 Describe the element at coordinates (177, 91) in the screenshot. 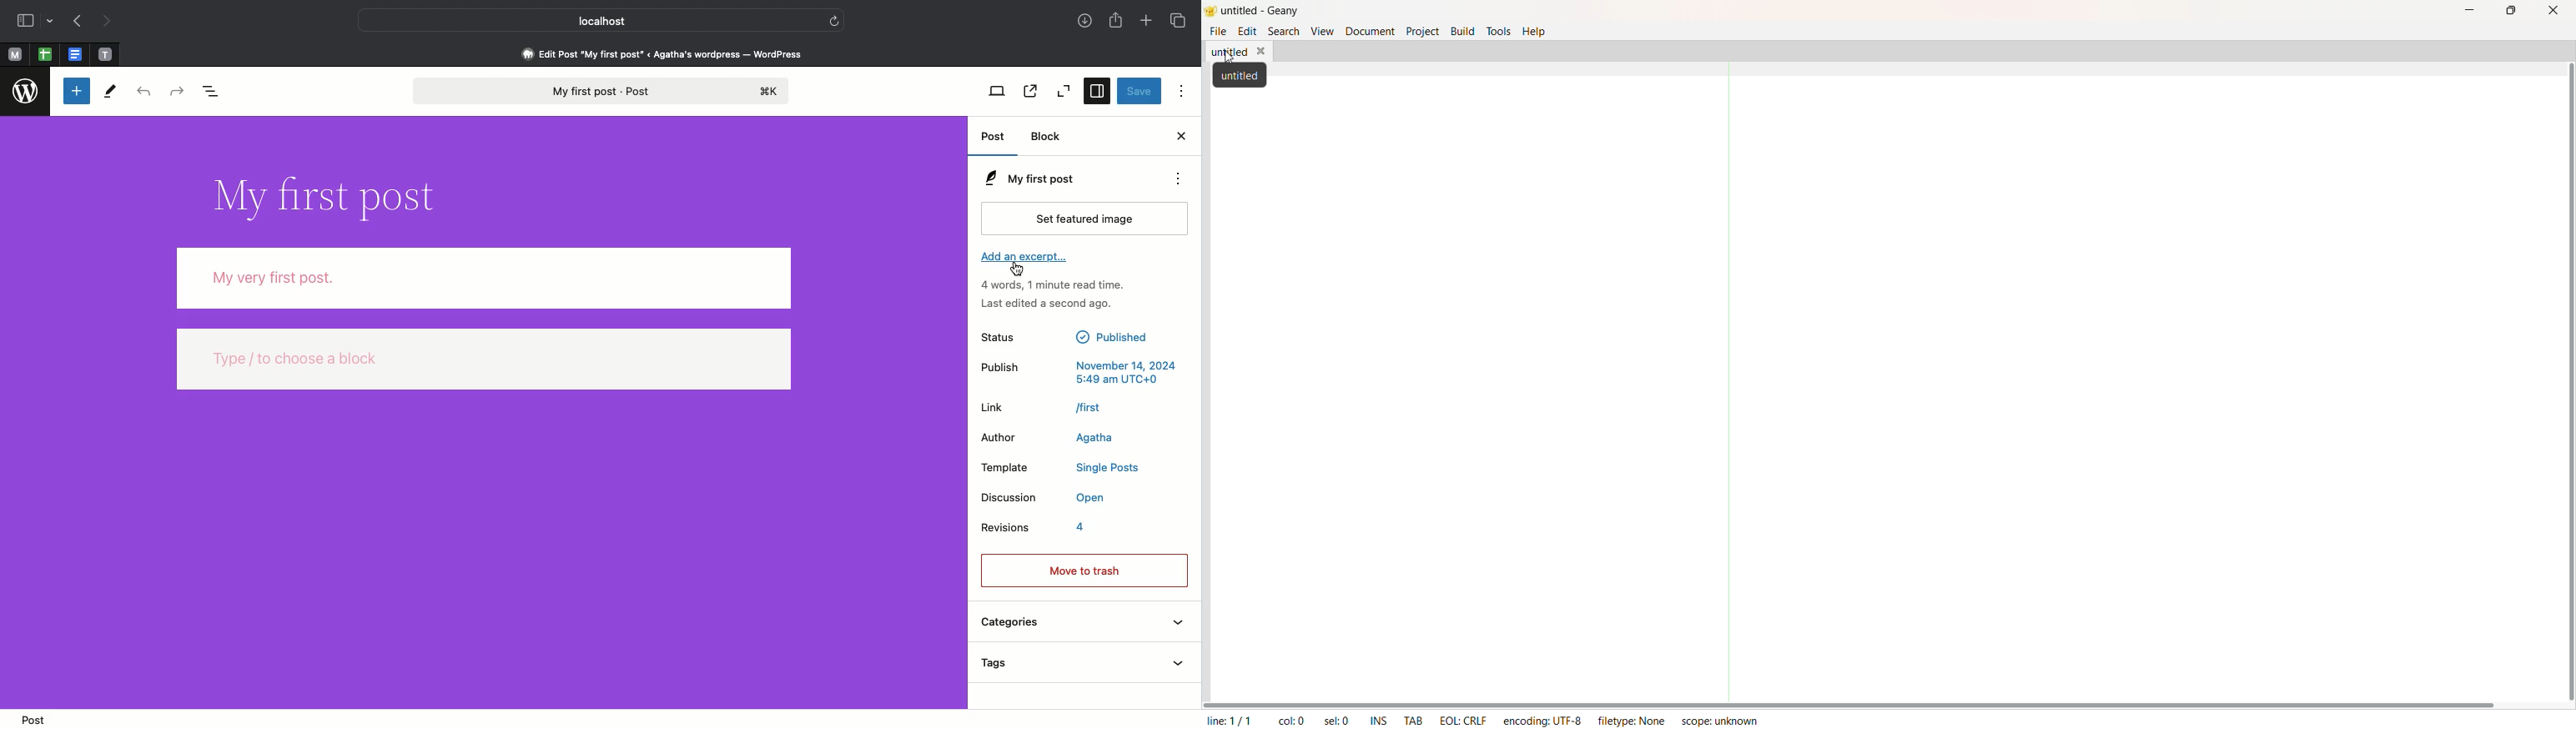

I see `Redo` at that location.